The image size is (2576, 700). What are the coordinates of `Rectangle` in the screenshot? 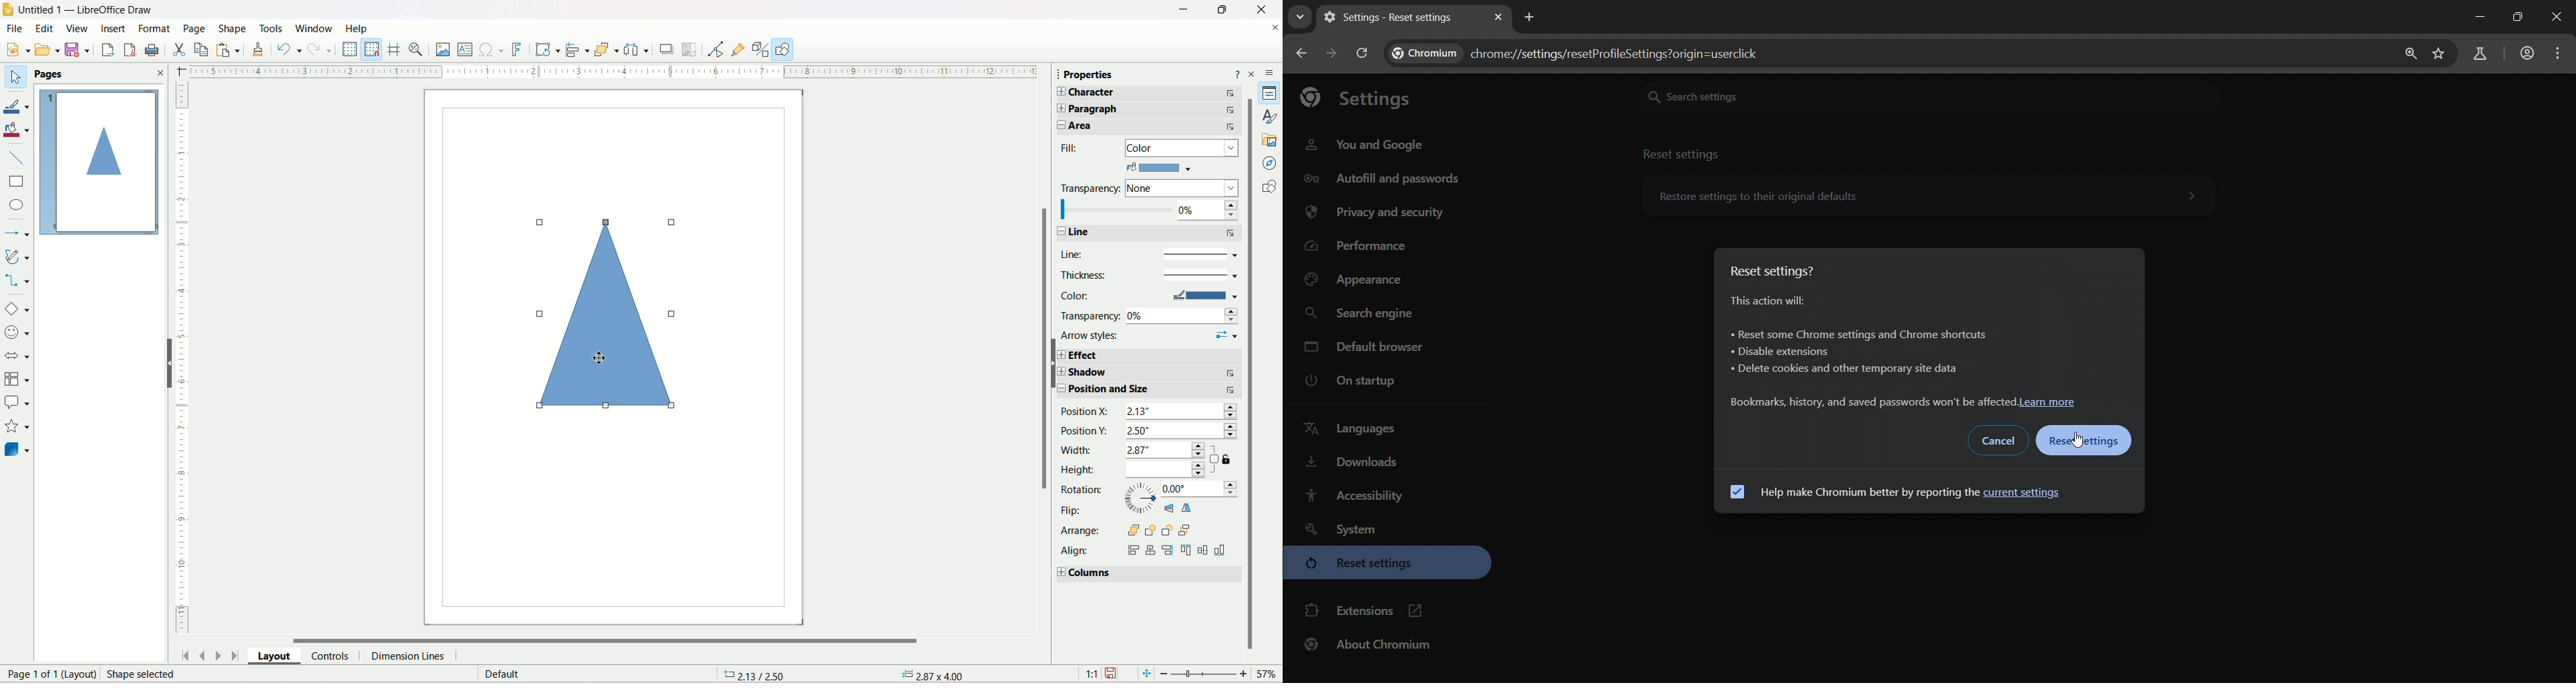 It's located at (17, 181).